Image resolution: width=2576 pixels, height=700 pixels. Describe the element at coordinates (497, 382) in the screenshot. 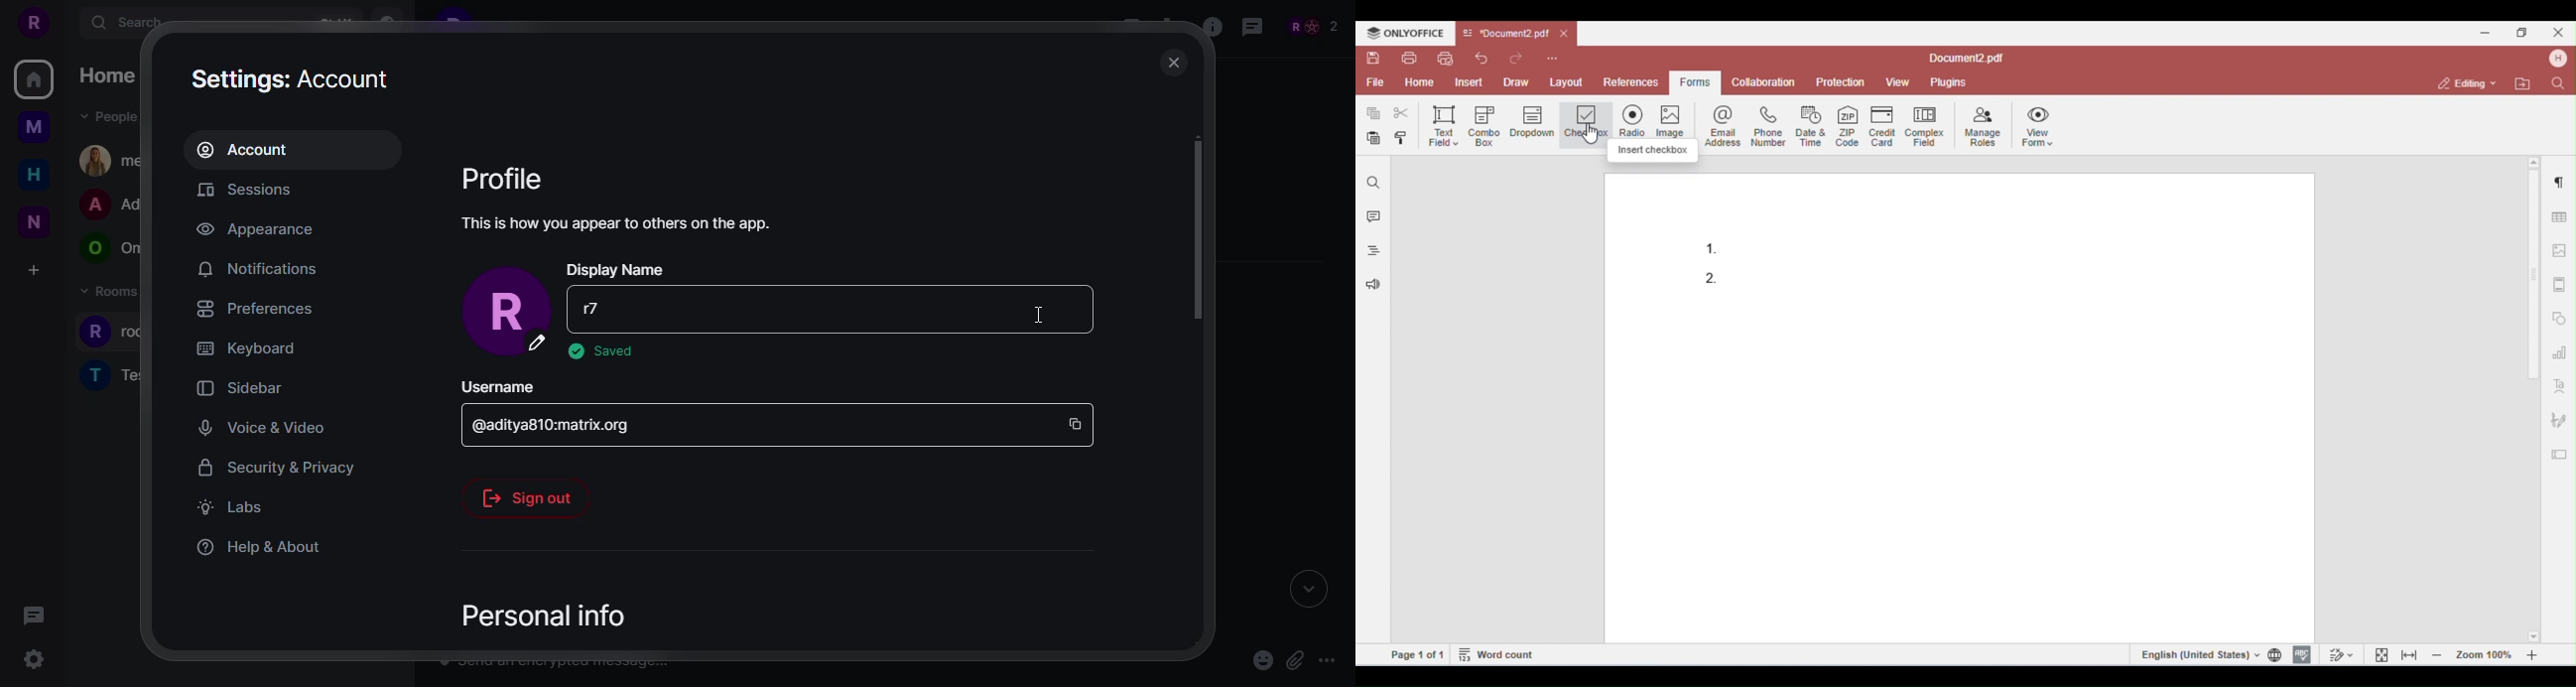

I see `username` at that location.